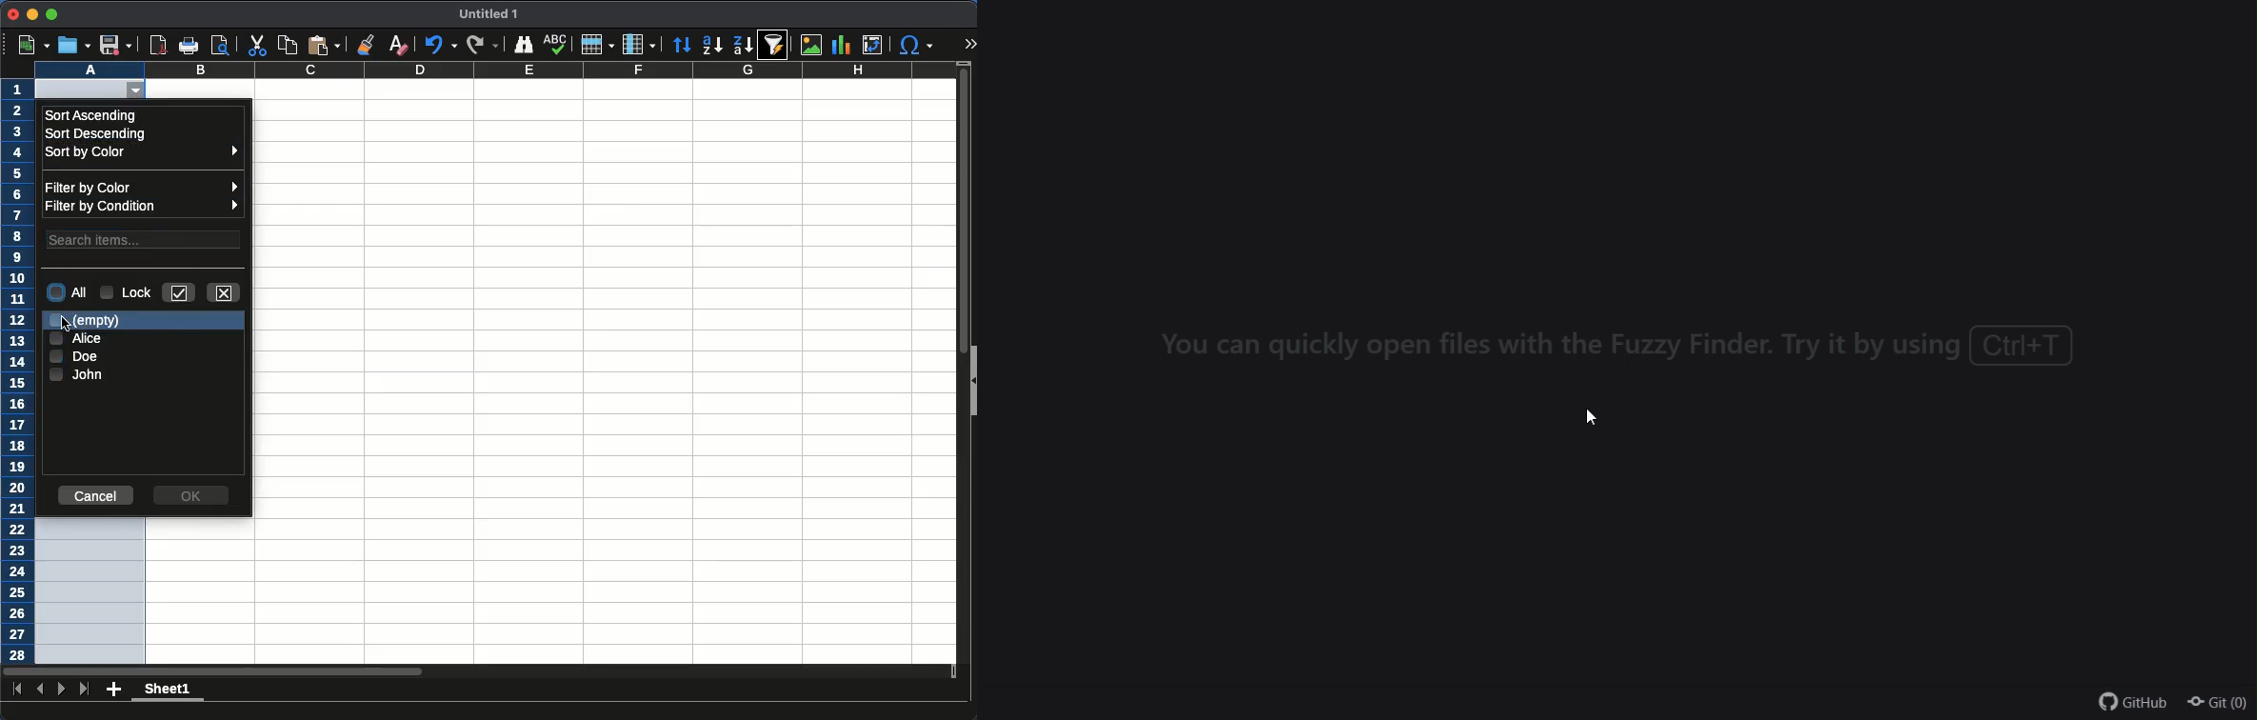  I want to click on filter by color, so click(142, 187).